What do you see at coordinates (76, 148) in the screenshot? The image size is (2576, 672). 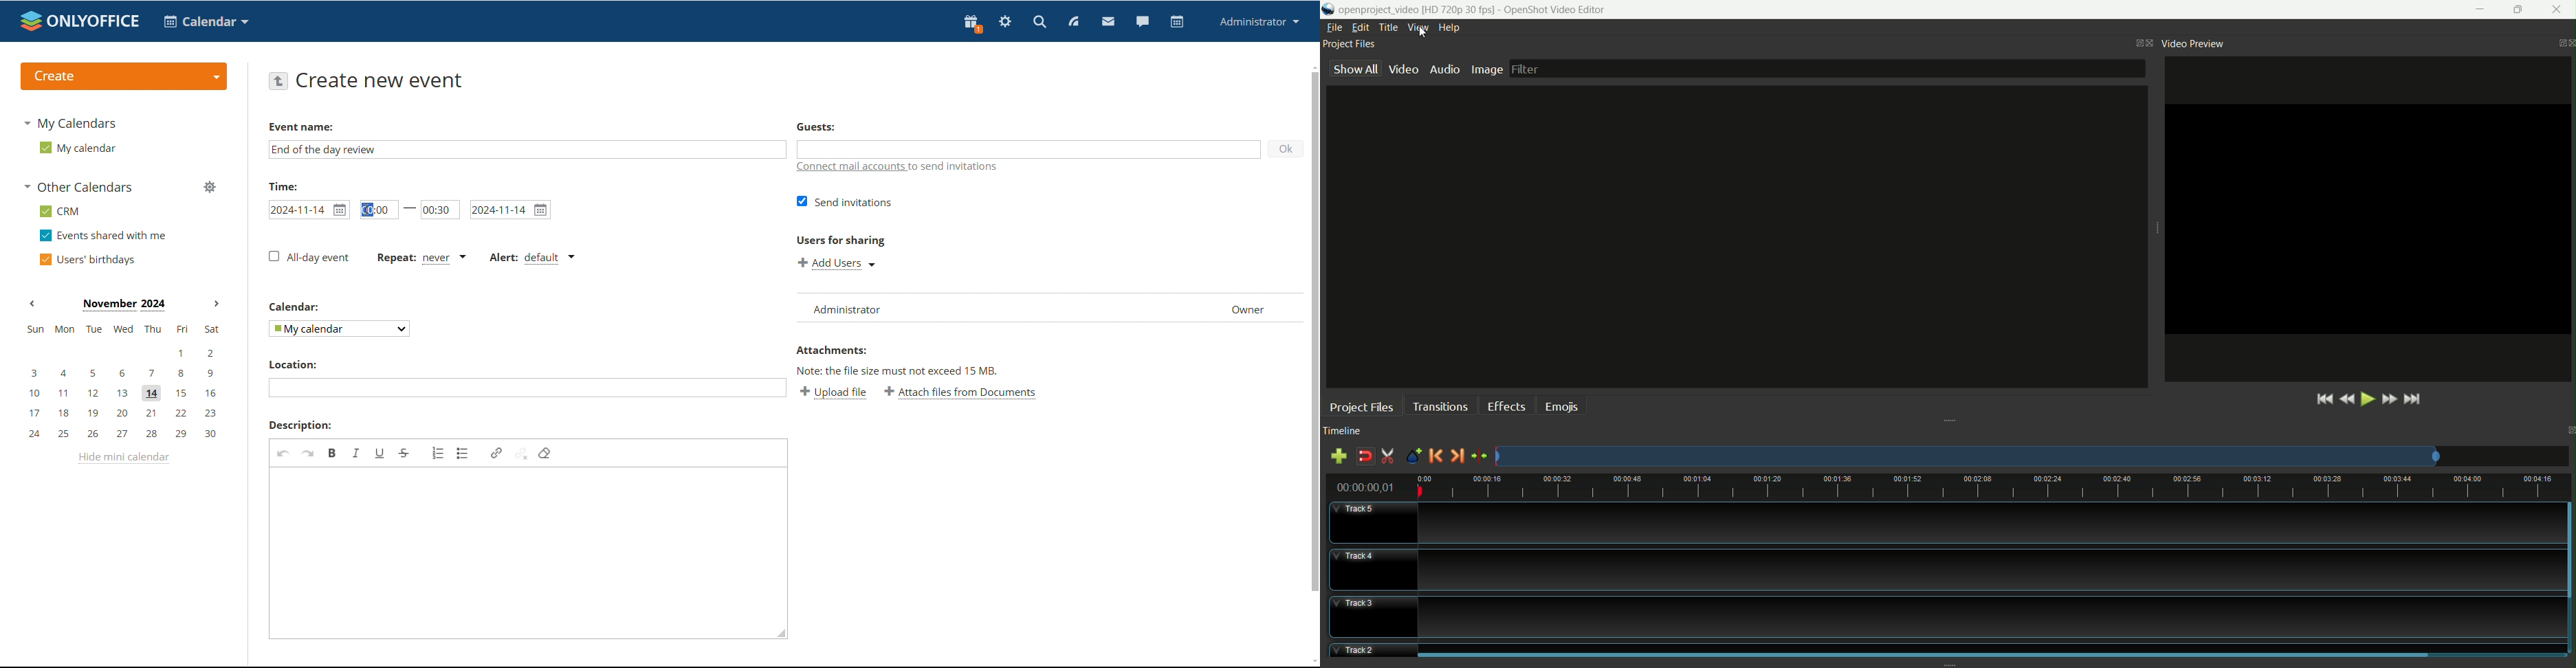 I see `my calendar` at bounding box center [76, 148].